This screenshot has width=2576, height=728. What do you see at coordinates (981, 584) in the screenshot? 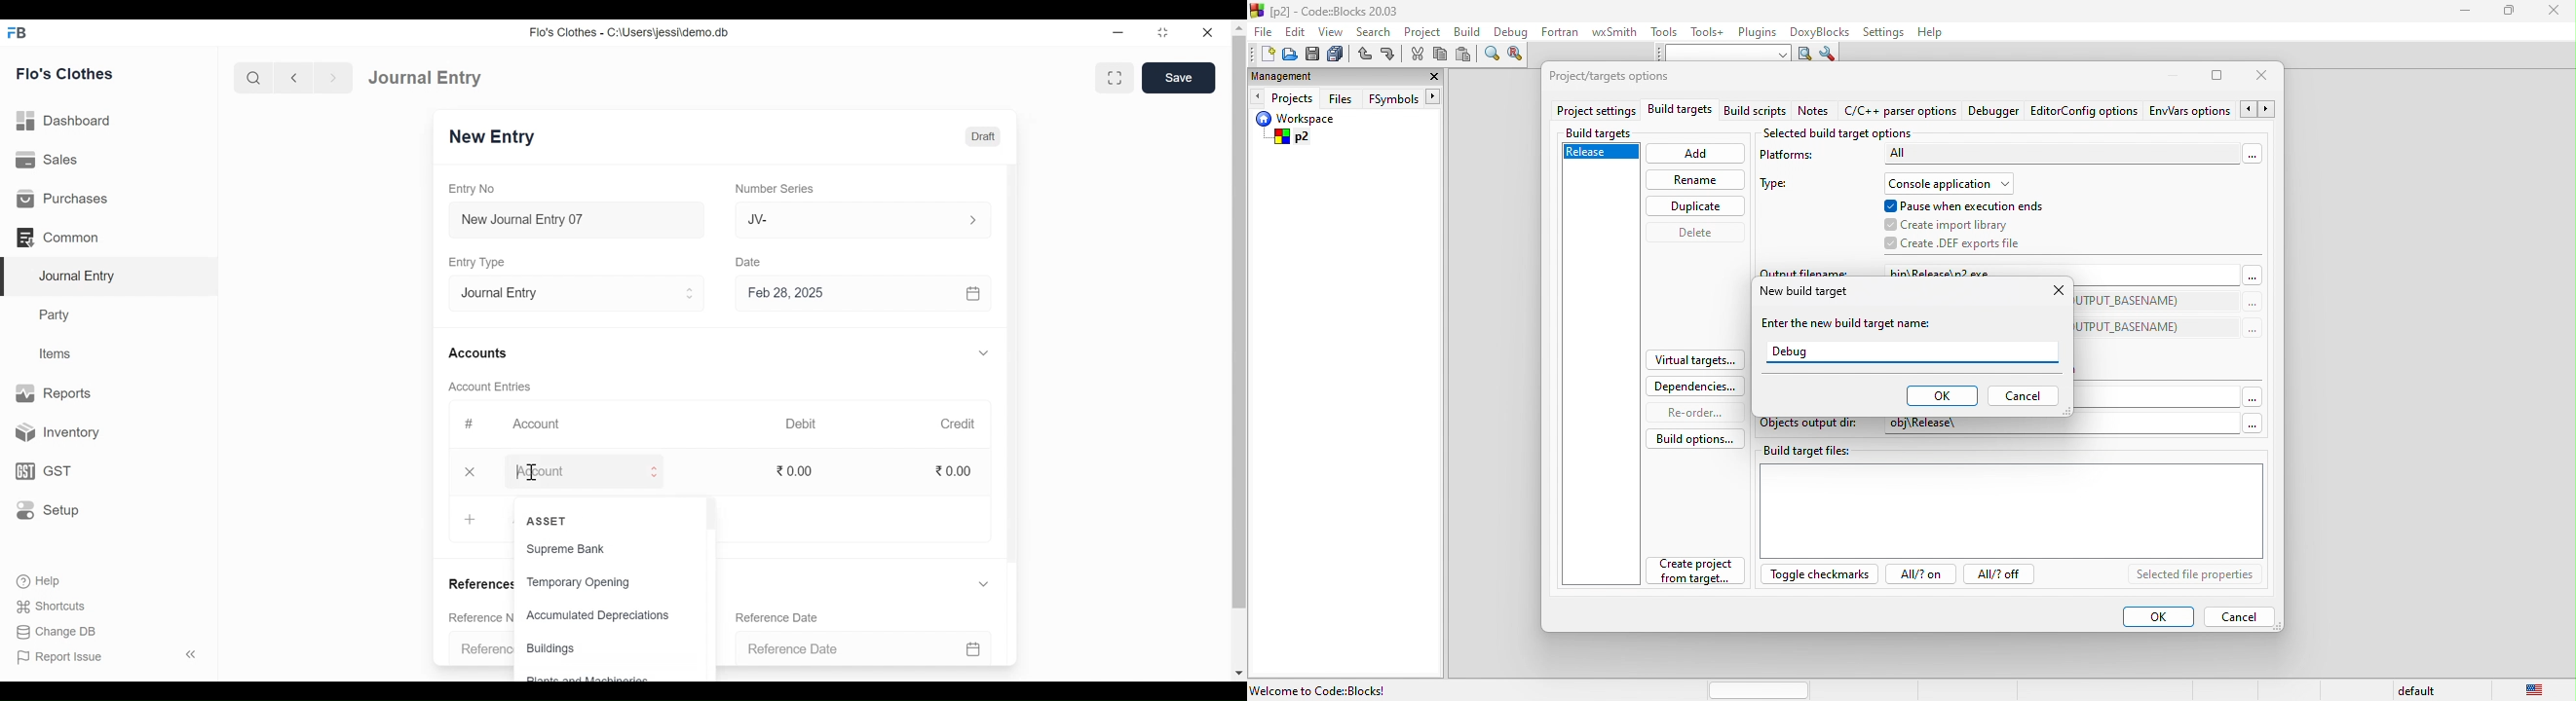
I see `Expand` at bounding box center [981, 584].